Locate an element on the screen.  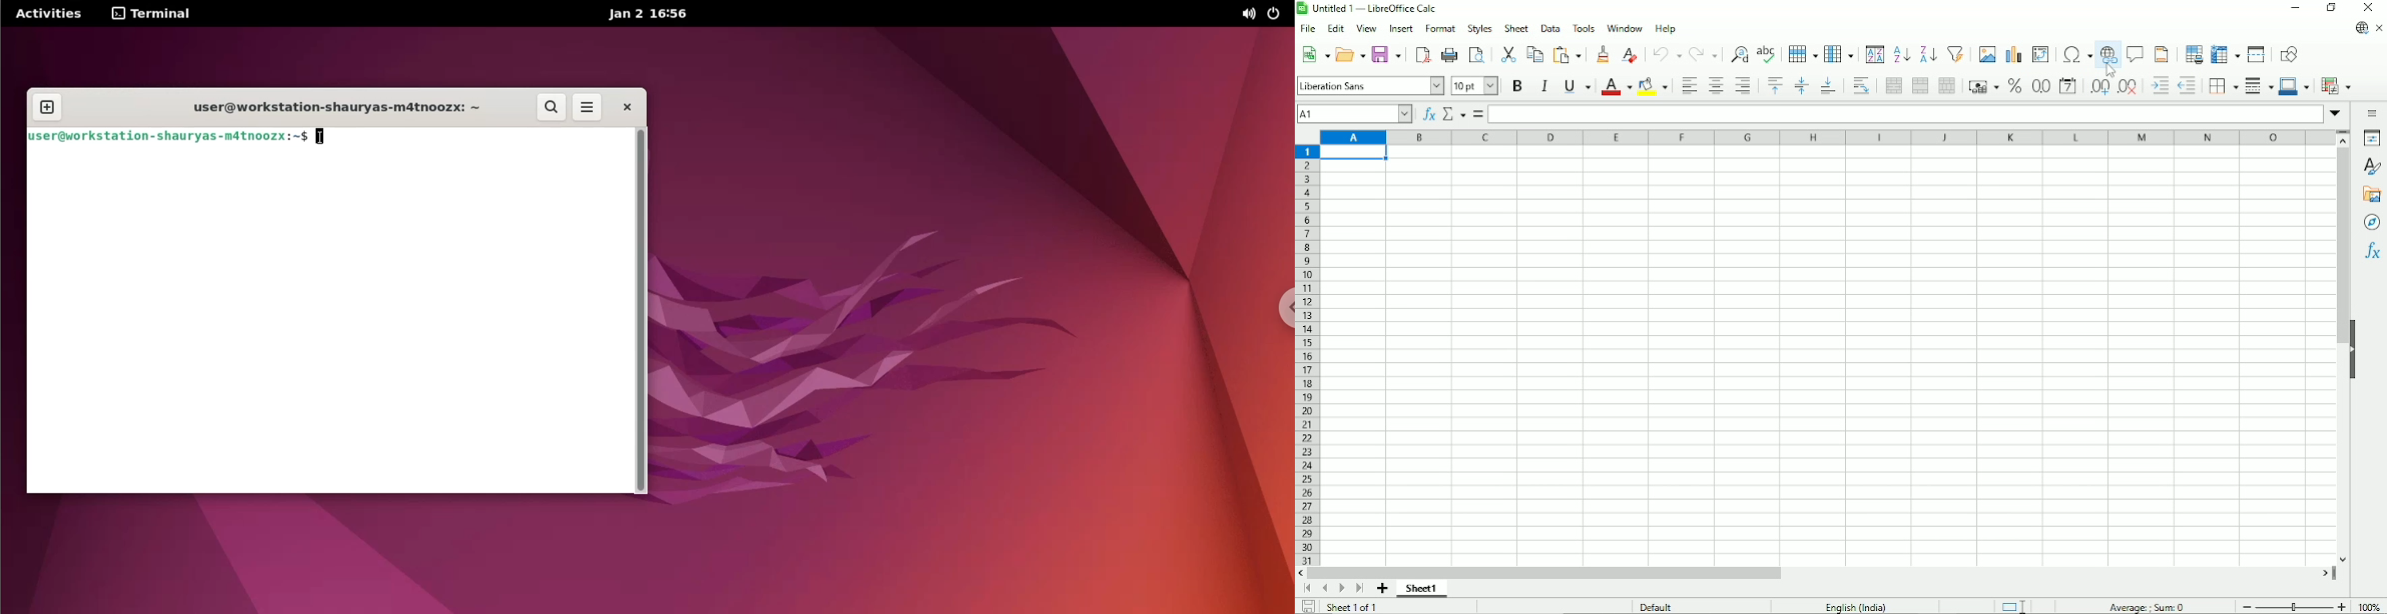
Insert or edit pivot table is located at coordinates (2040, 55).